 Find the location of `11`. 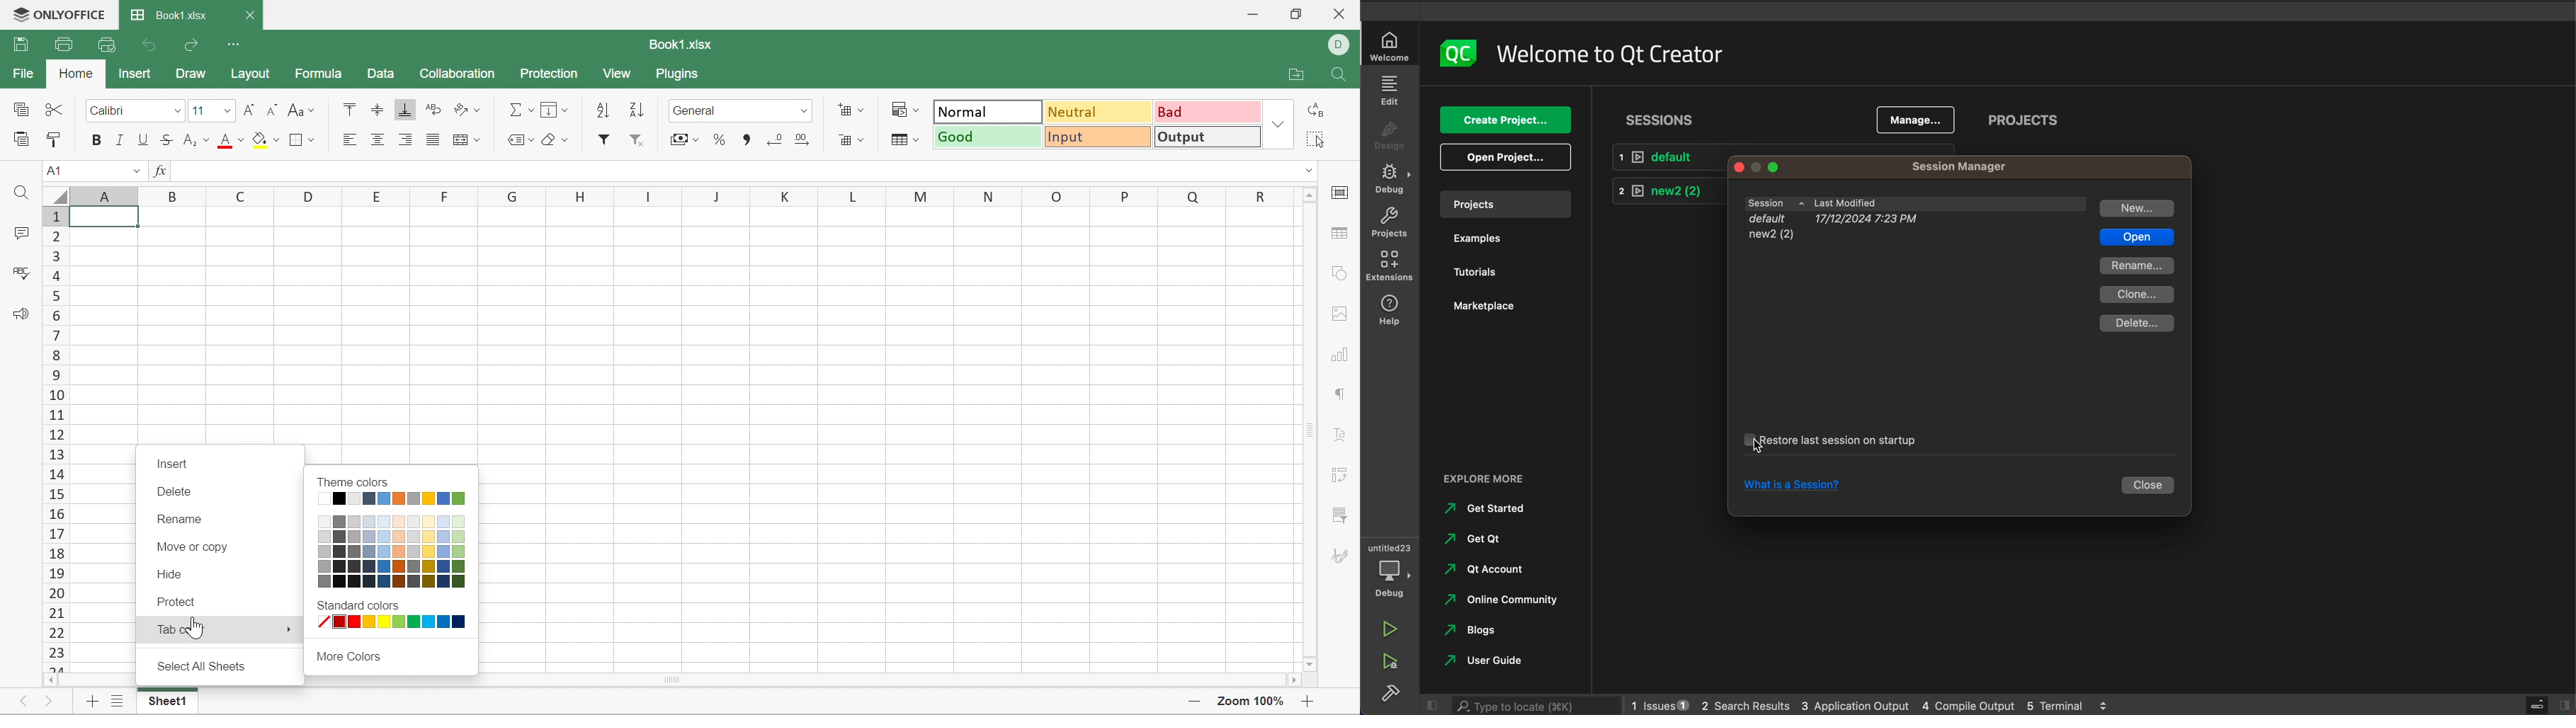

11 is located at coordinates (200, 111).